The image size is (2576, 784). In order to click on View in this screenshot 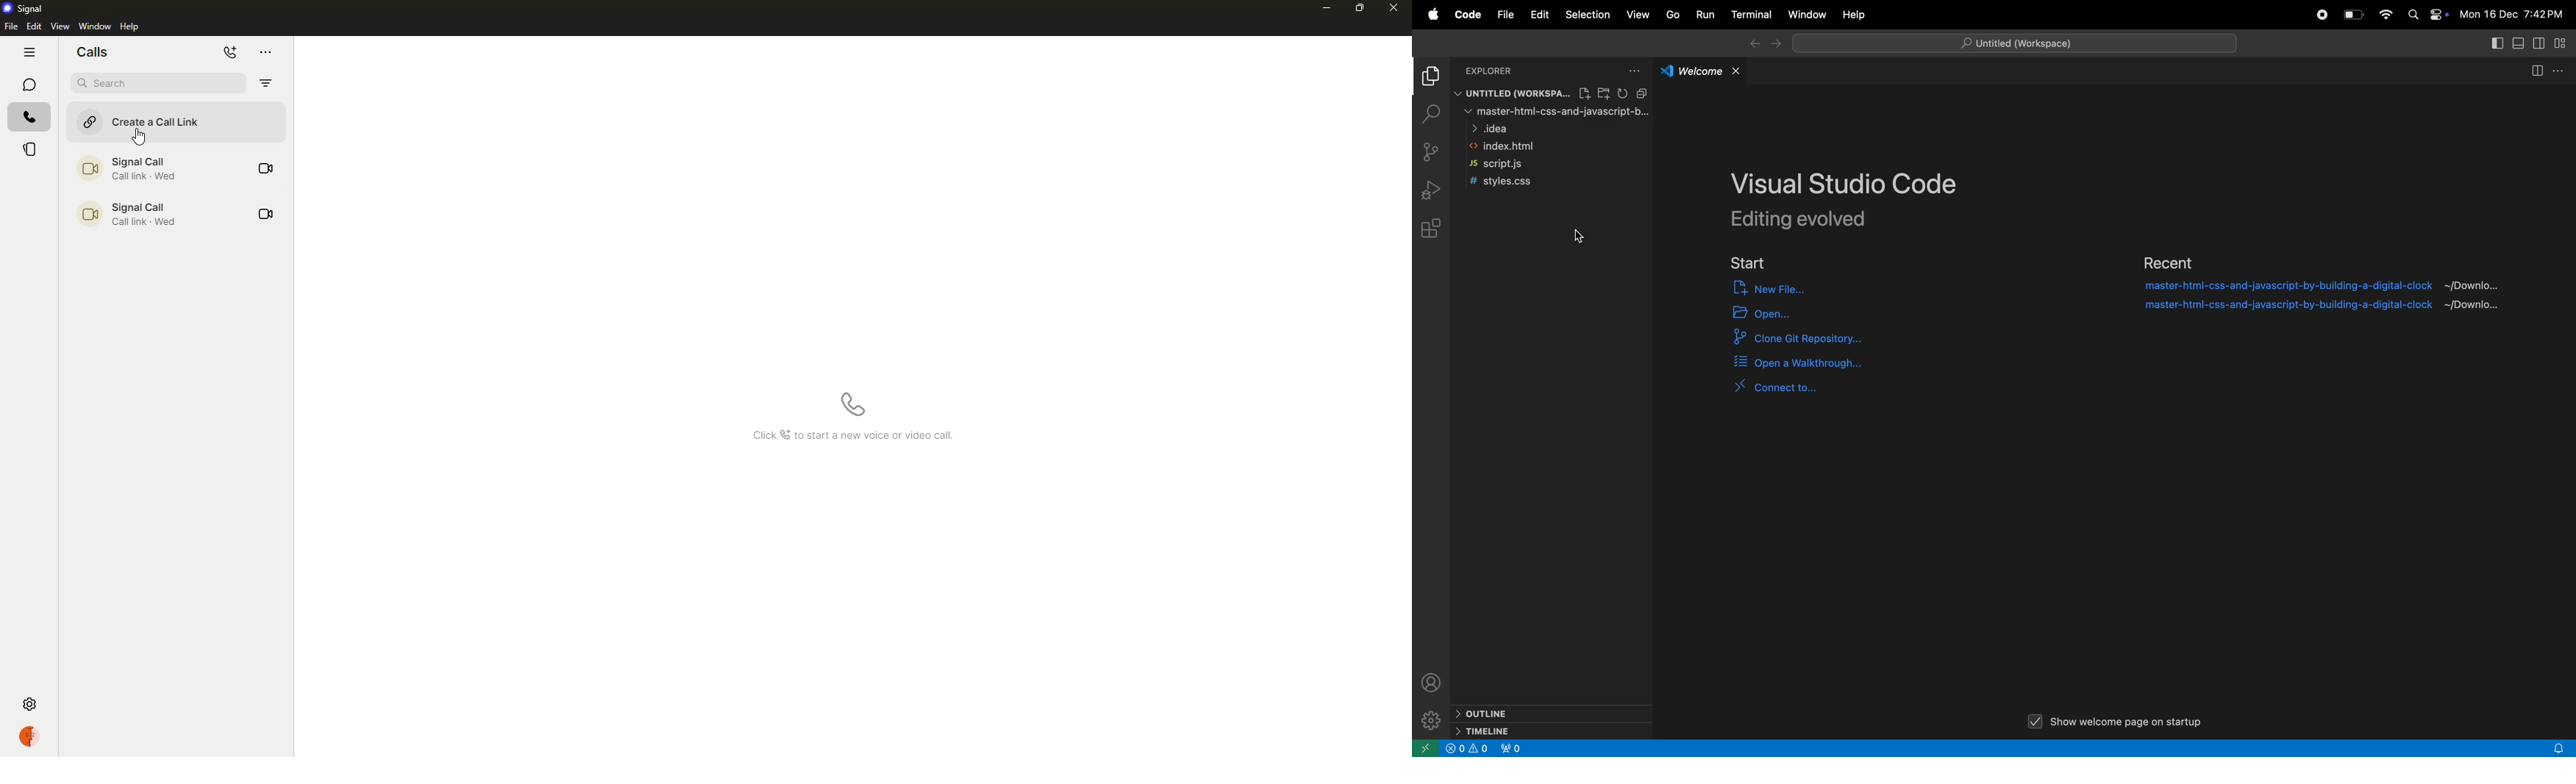, I will do `click(1639, 13)`.